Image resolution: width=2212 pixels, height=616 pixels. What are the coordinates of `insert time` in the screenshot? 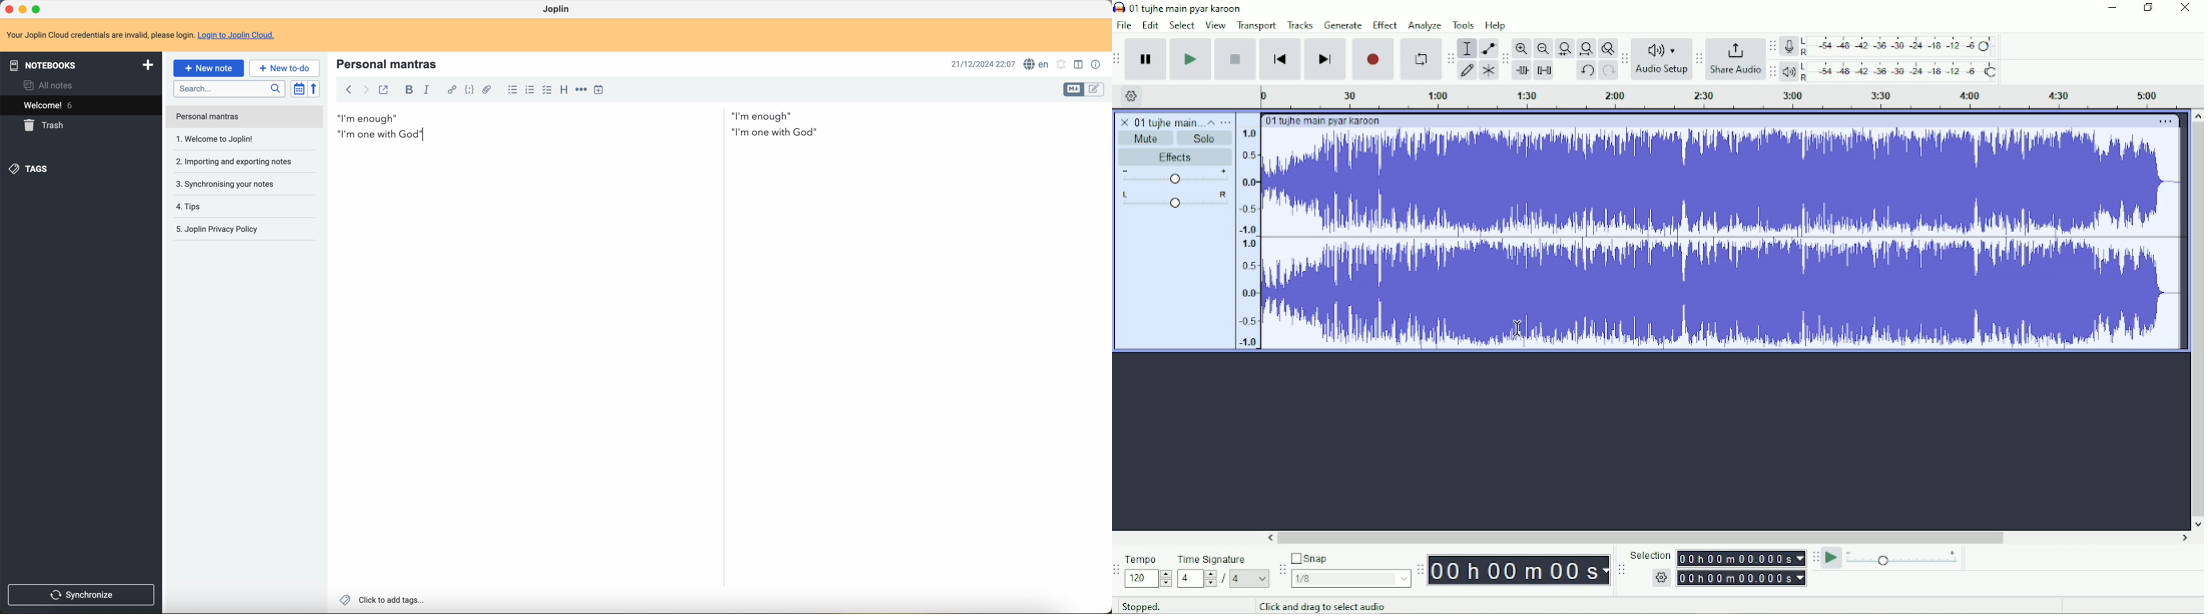 It's located at (599, 89).